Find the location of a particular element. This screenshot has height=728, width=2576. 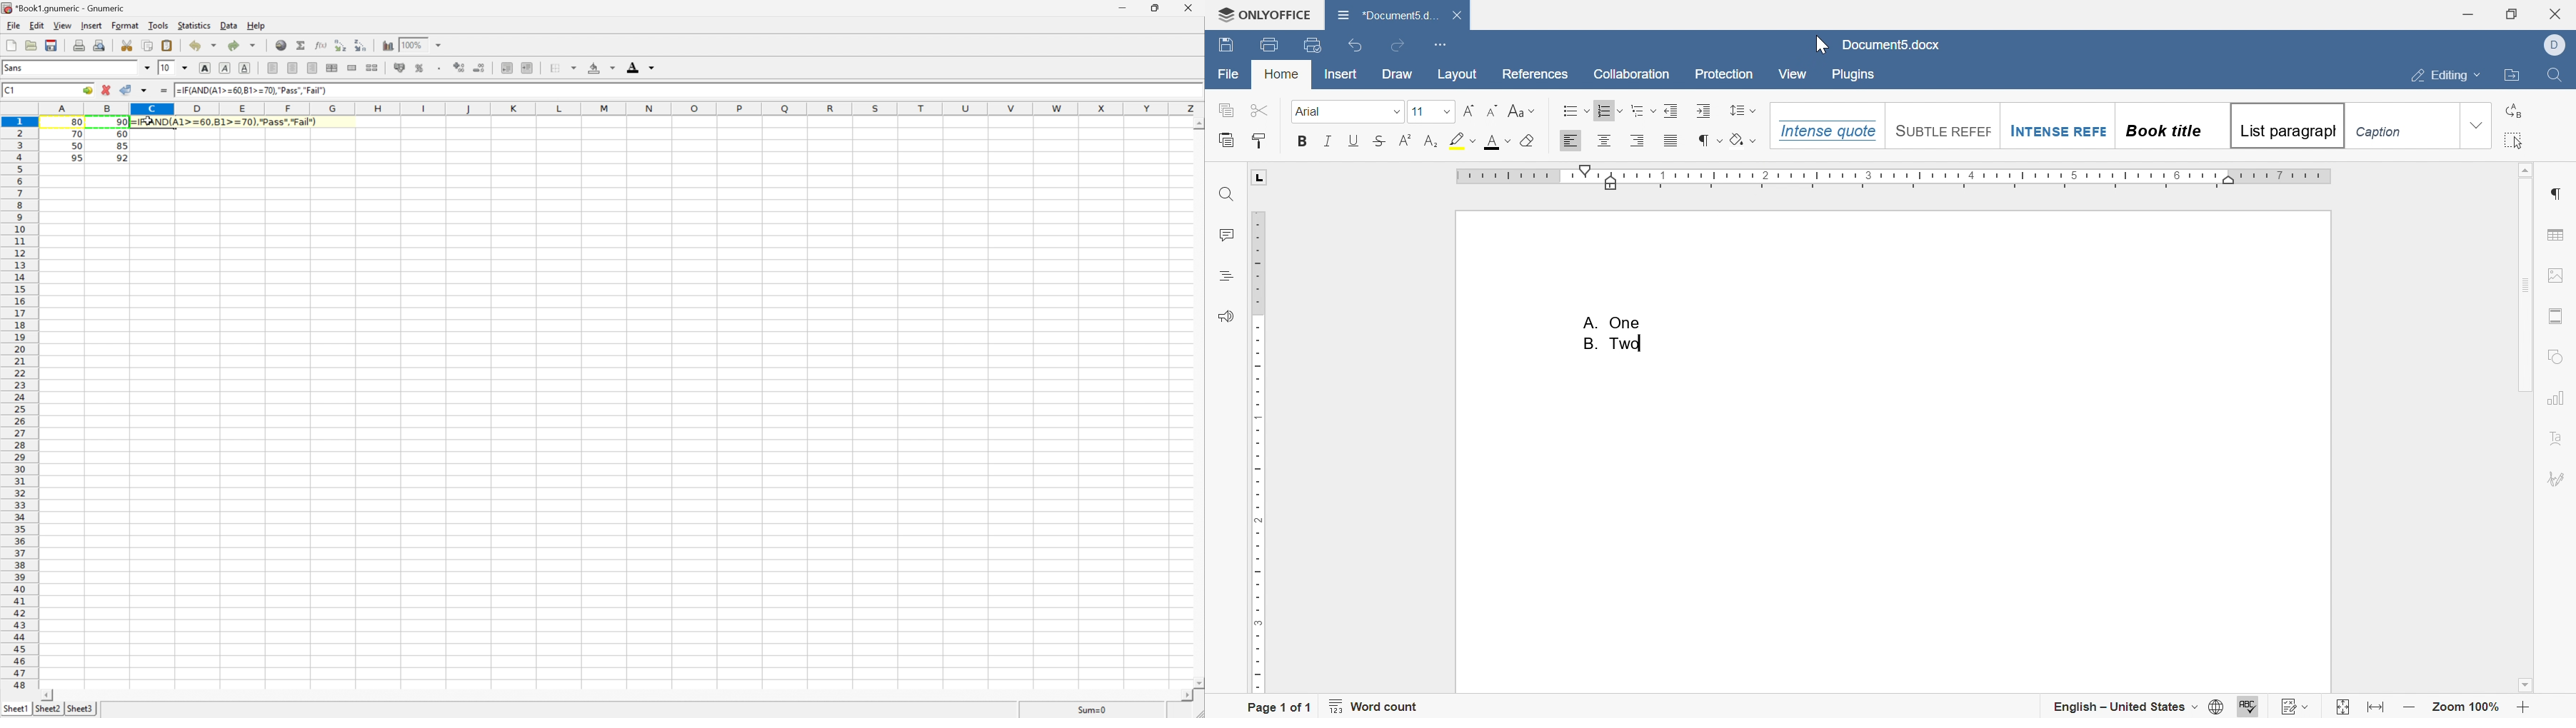

Align left is located at coordinates (314, 67).